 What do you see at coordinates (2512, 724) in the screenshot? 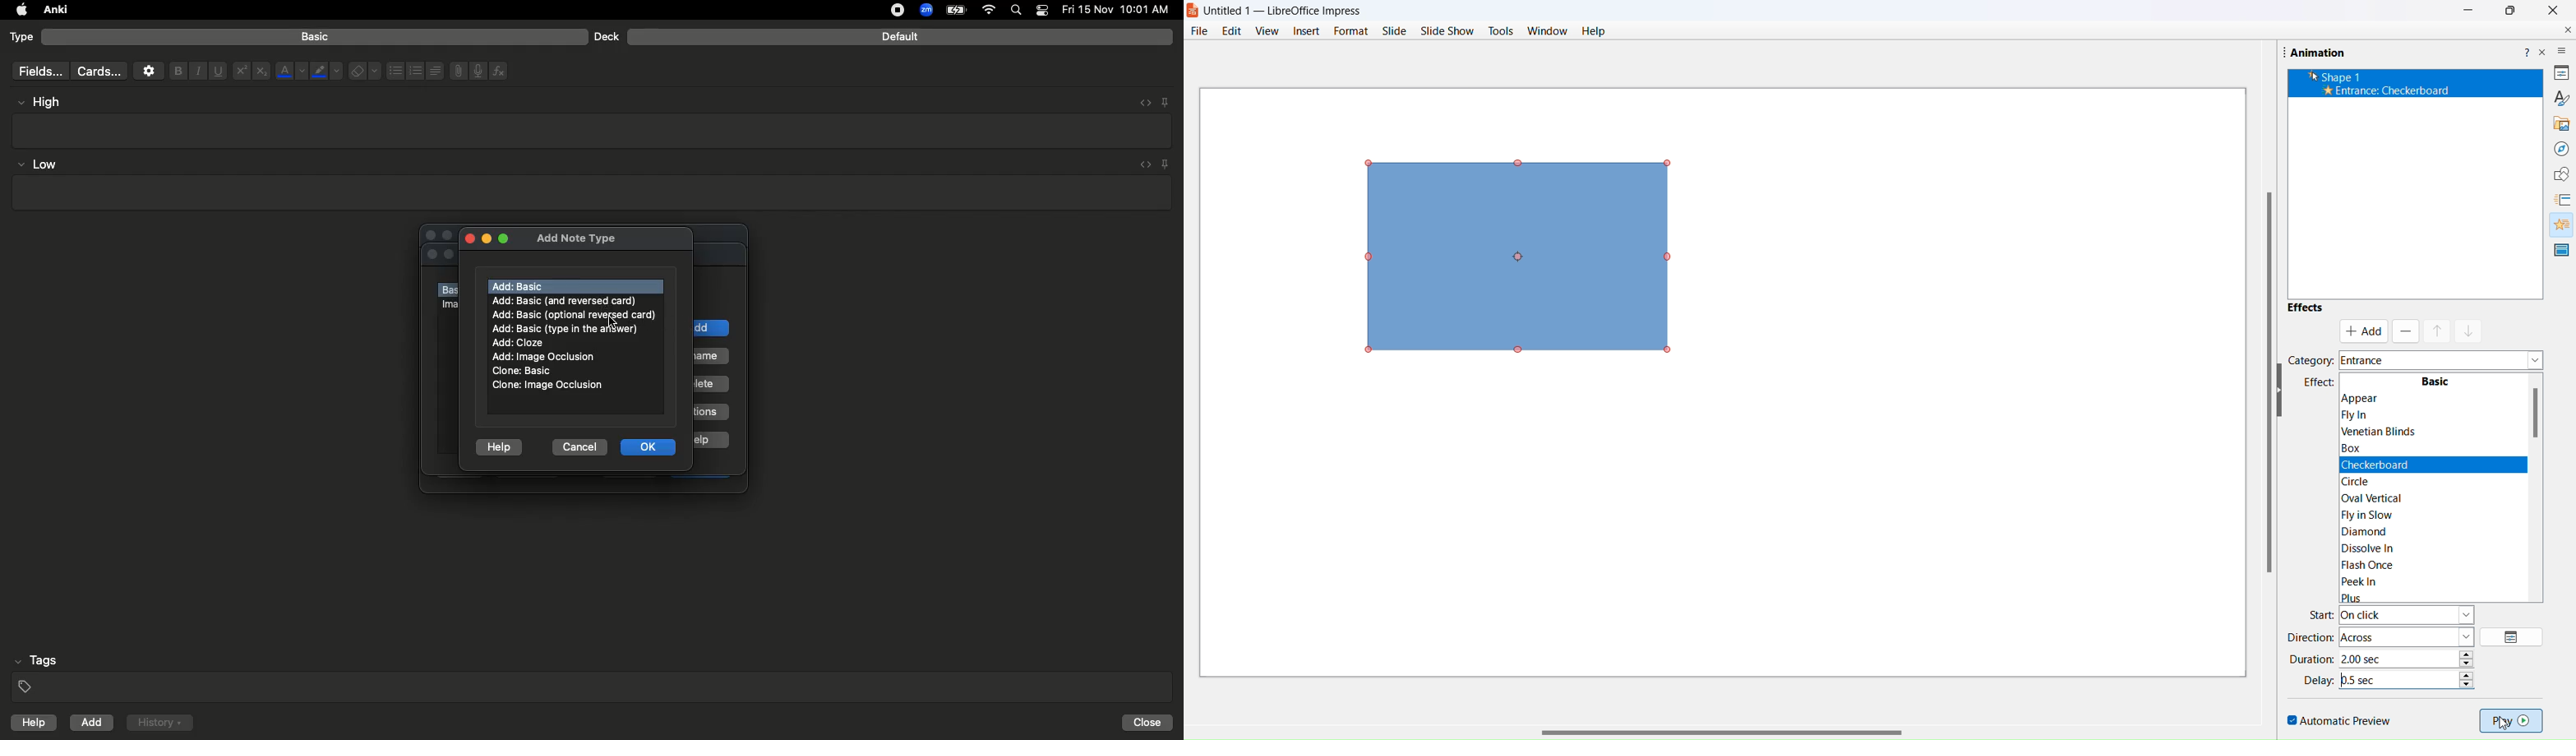
I see `cursor` at bounding box center [2512, 724].